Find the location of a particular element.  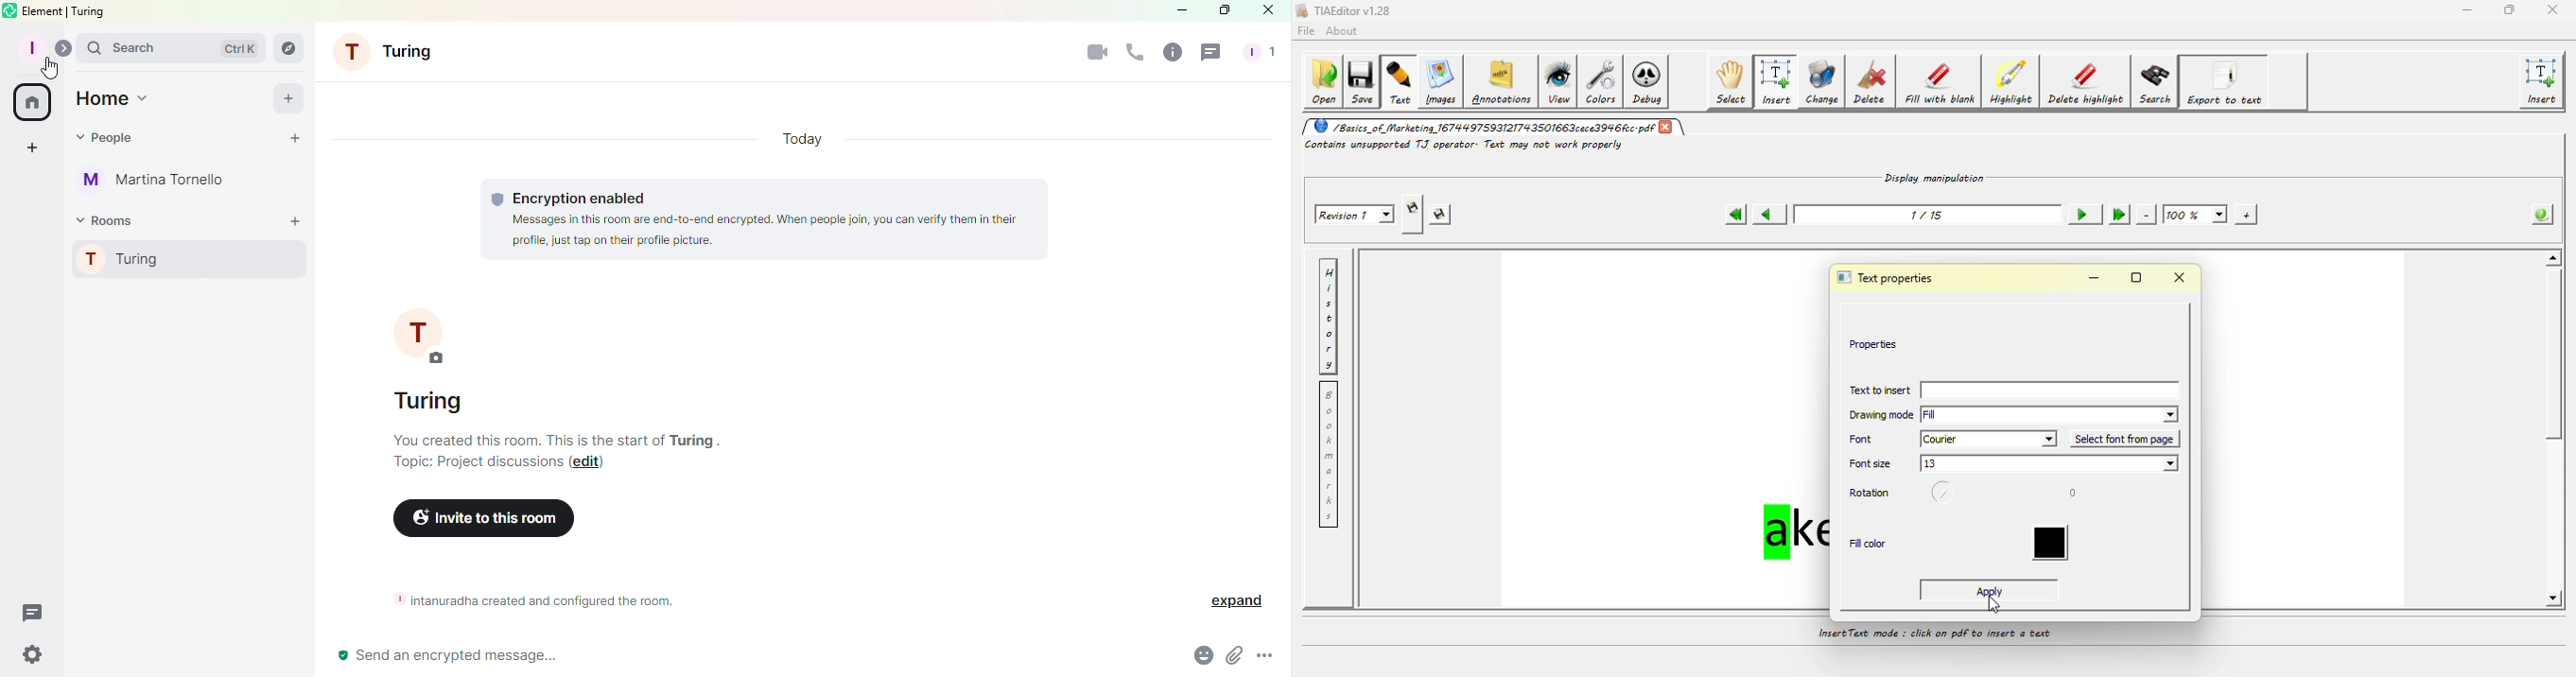

More options is located at coordinates (1270, 659).